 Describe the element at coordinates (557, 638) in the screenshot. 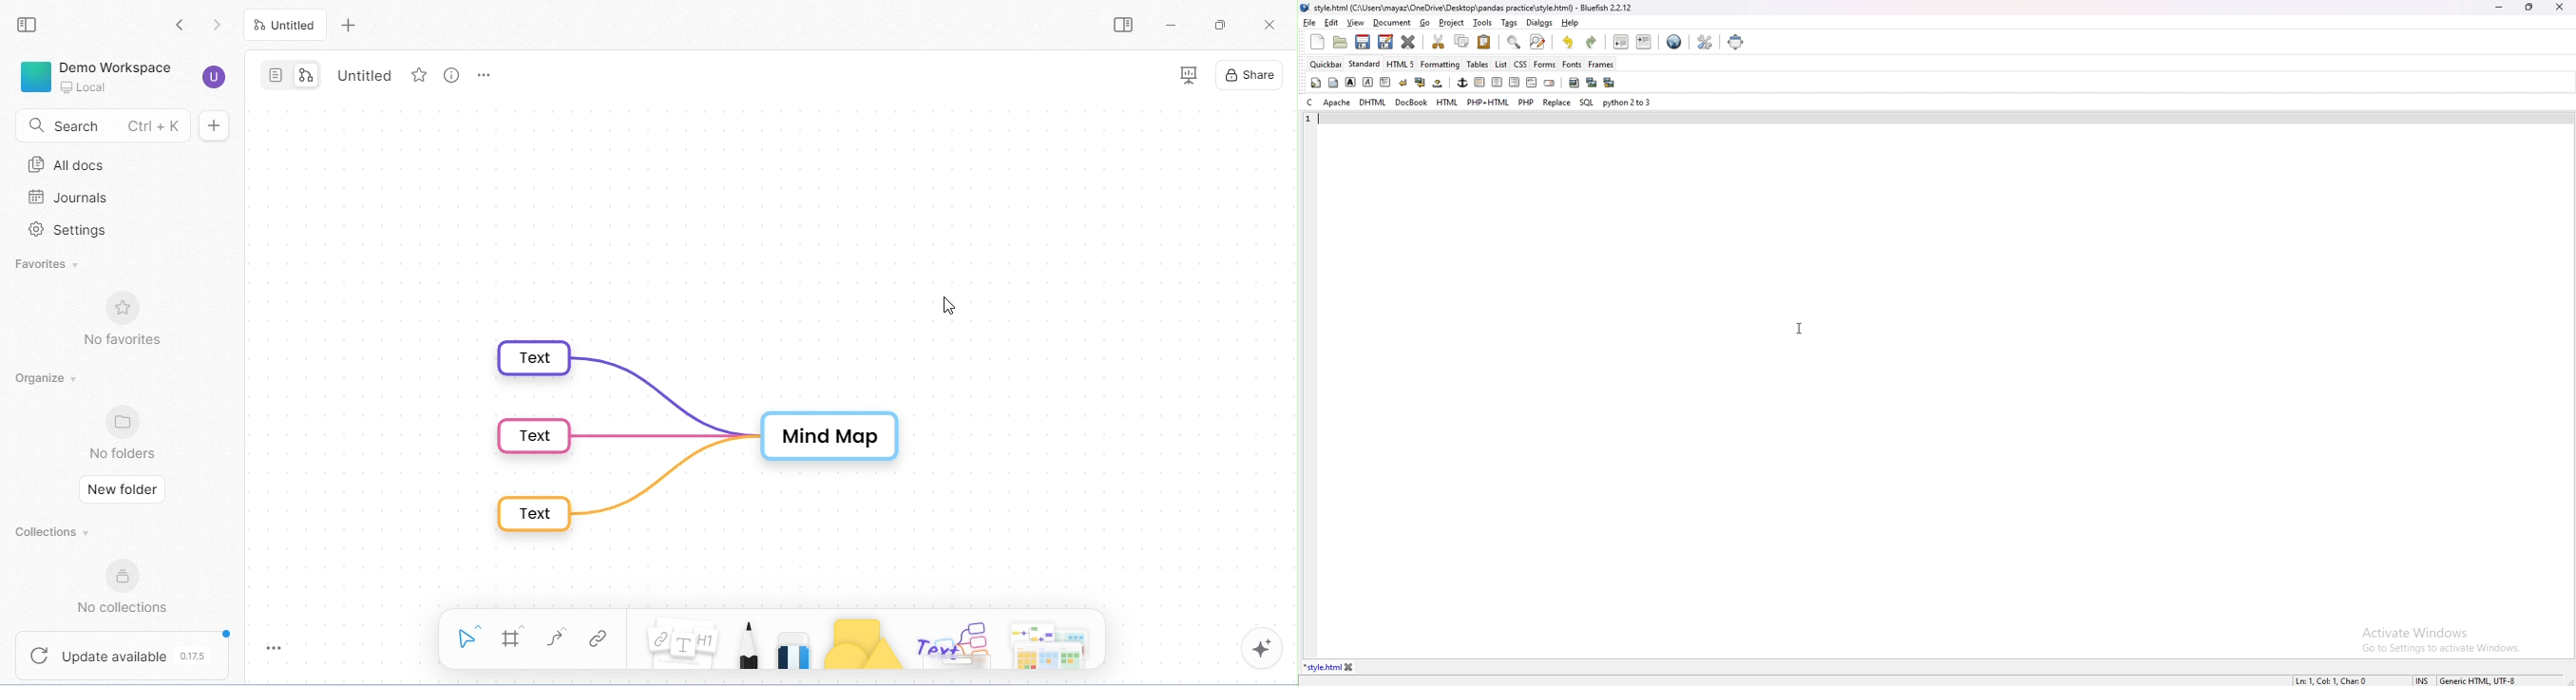

I see `connectors` at that location.